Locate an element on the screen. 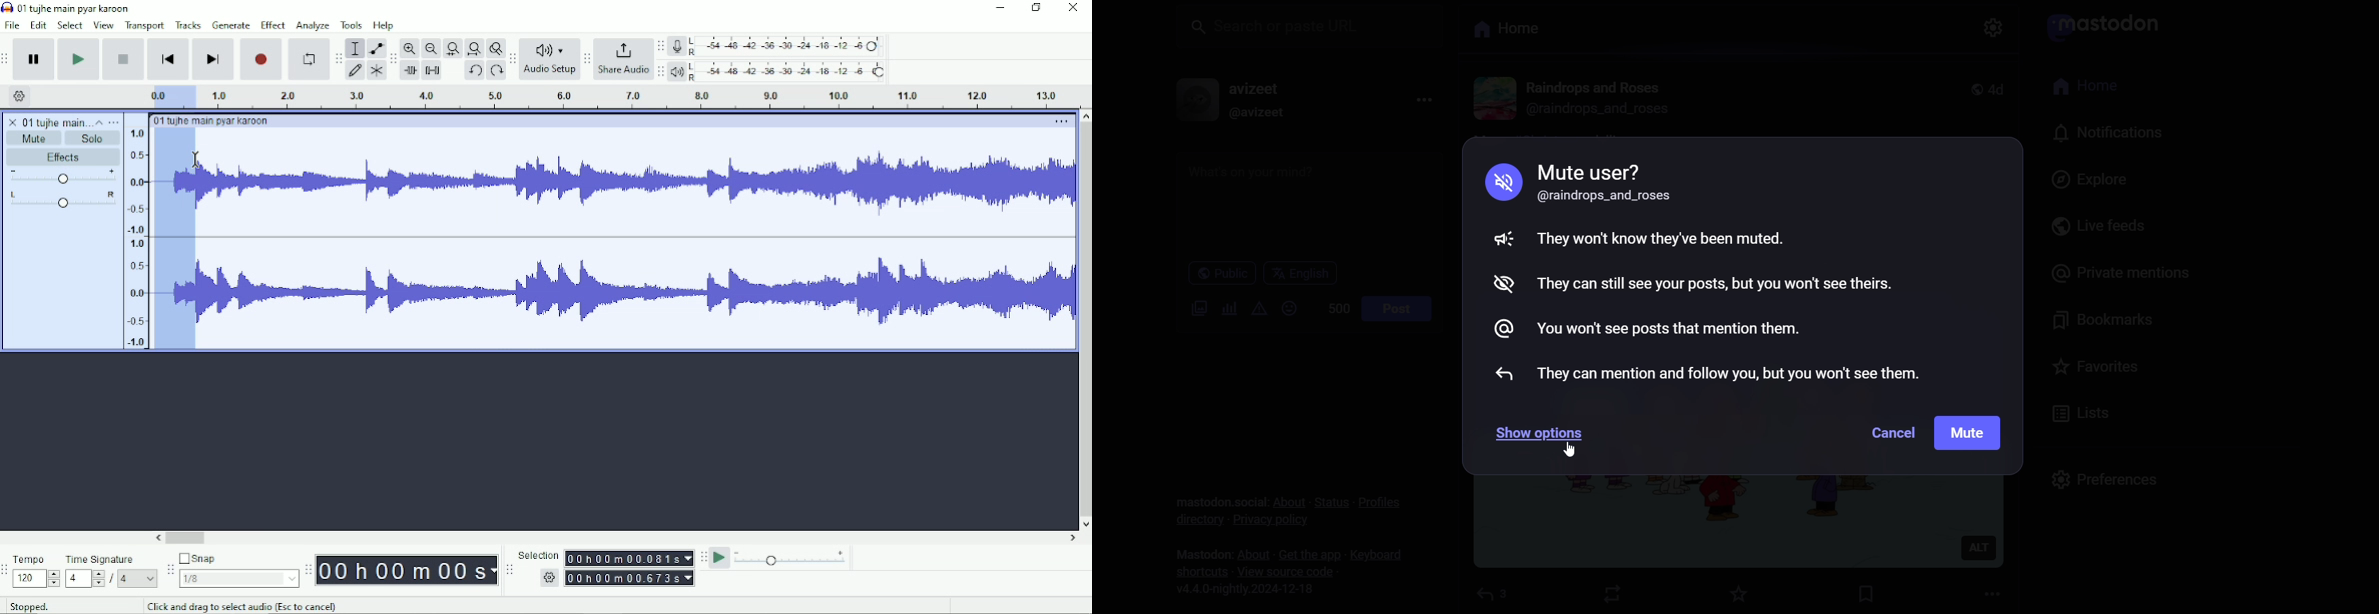 This screenshot has height=616, width=2380. Analyze is located at coordinates (312, 27).